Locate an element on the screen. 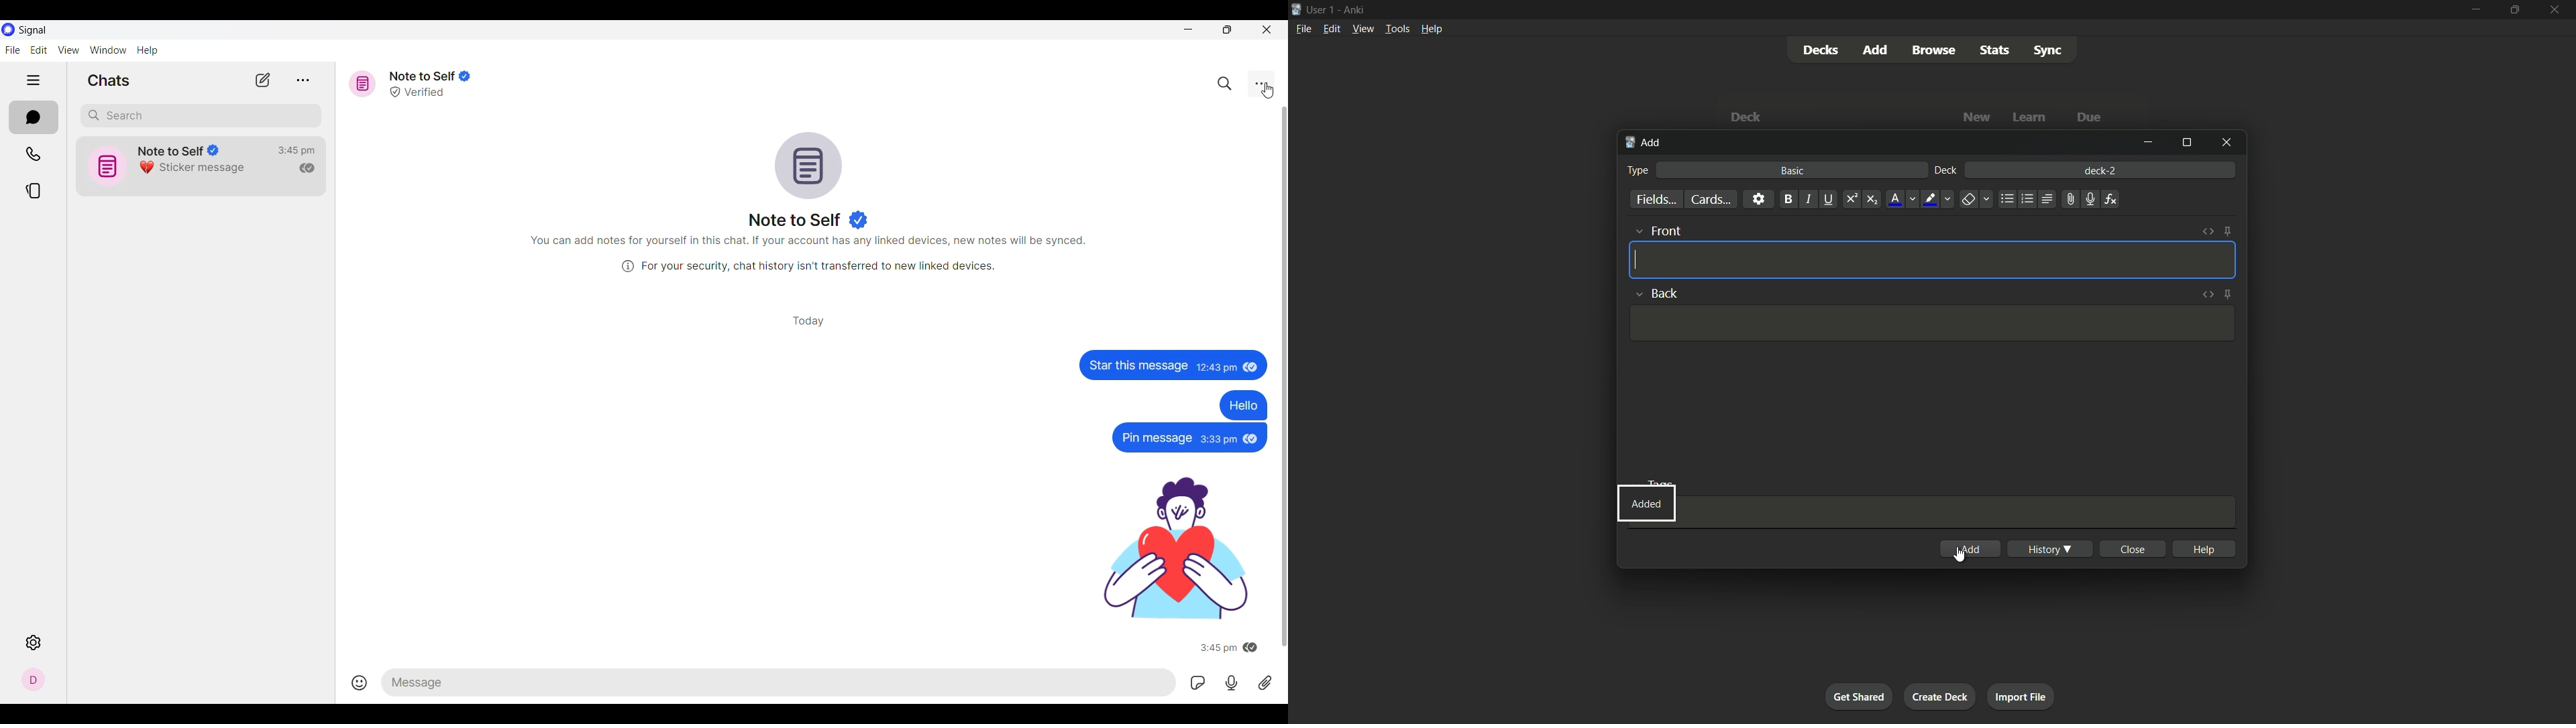 The height and width of the screenshot is (728, 2576). equations is located at coordinates (2112, 200).